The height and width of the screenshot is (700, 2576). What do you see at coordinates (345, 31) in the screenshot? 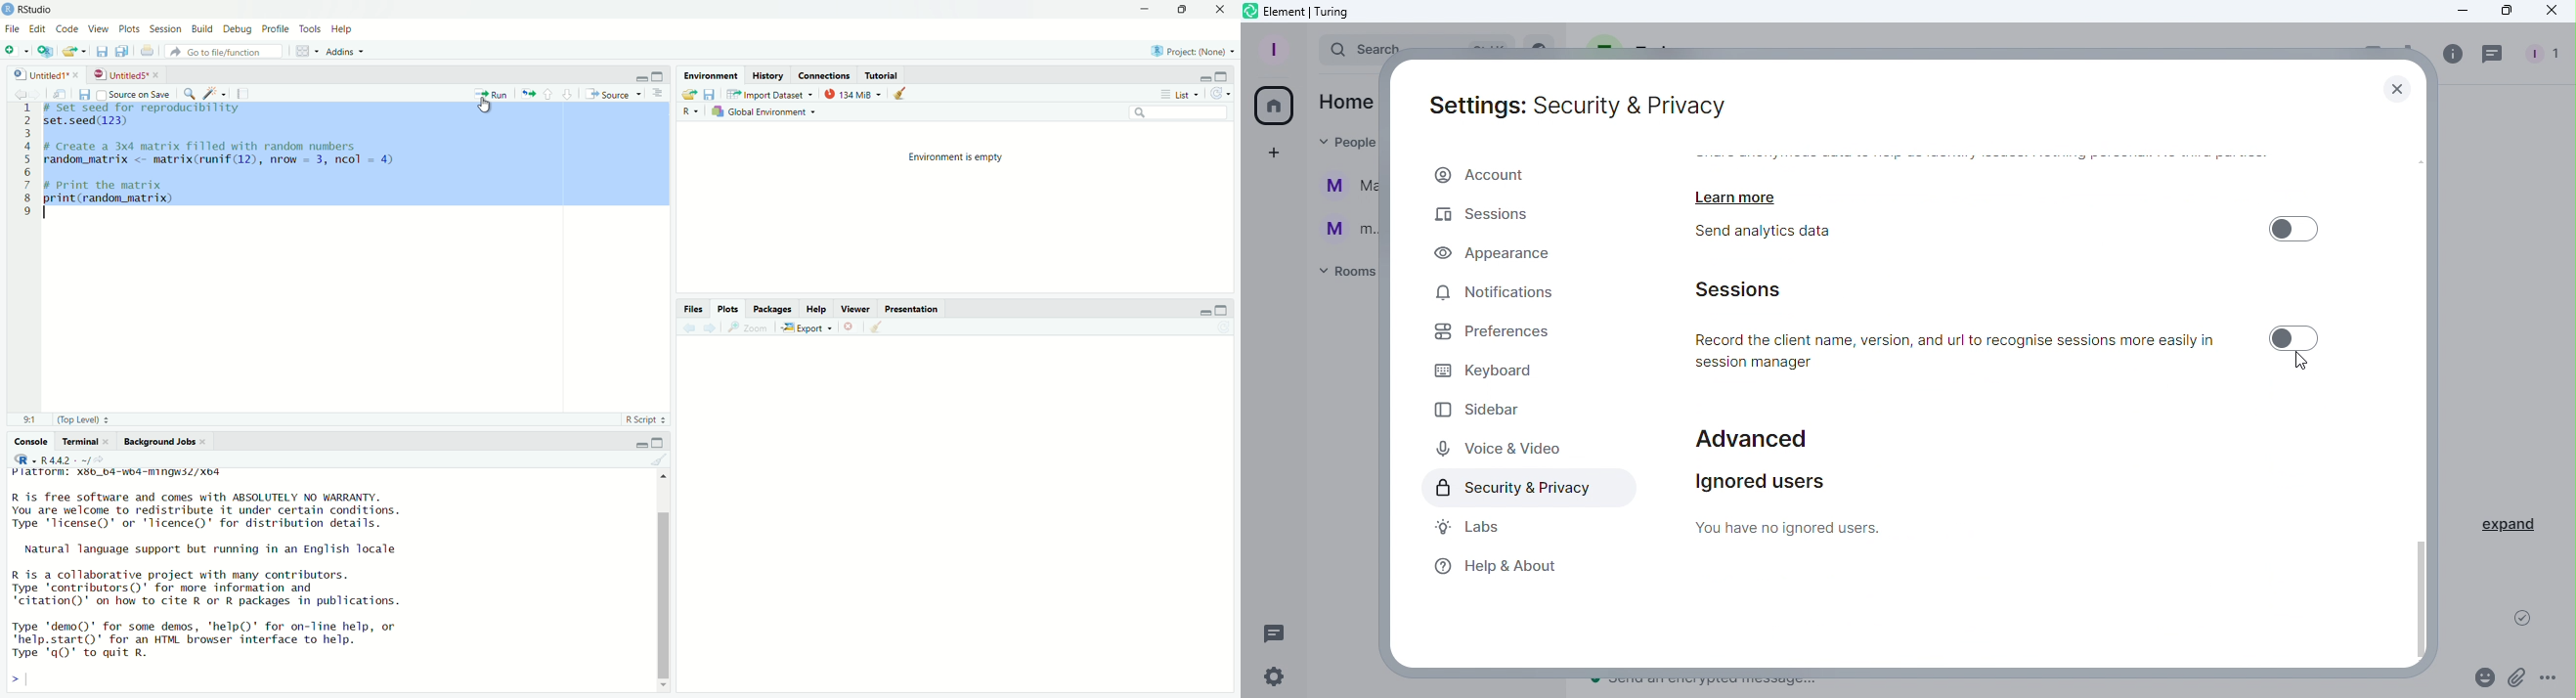
I see `Help` at bounding box center [345, 31].